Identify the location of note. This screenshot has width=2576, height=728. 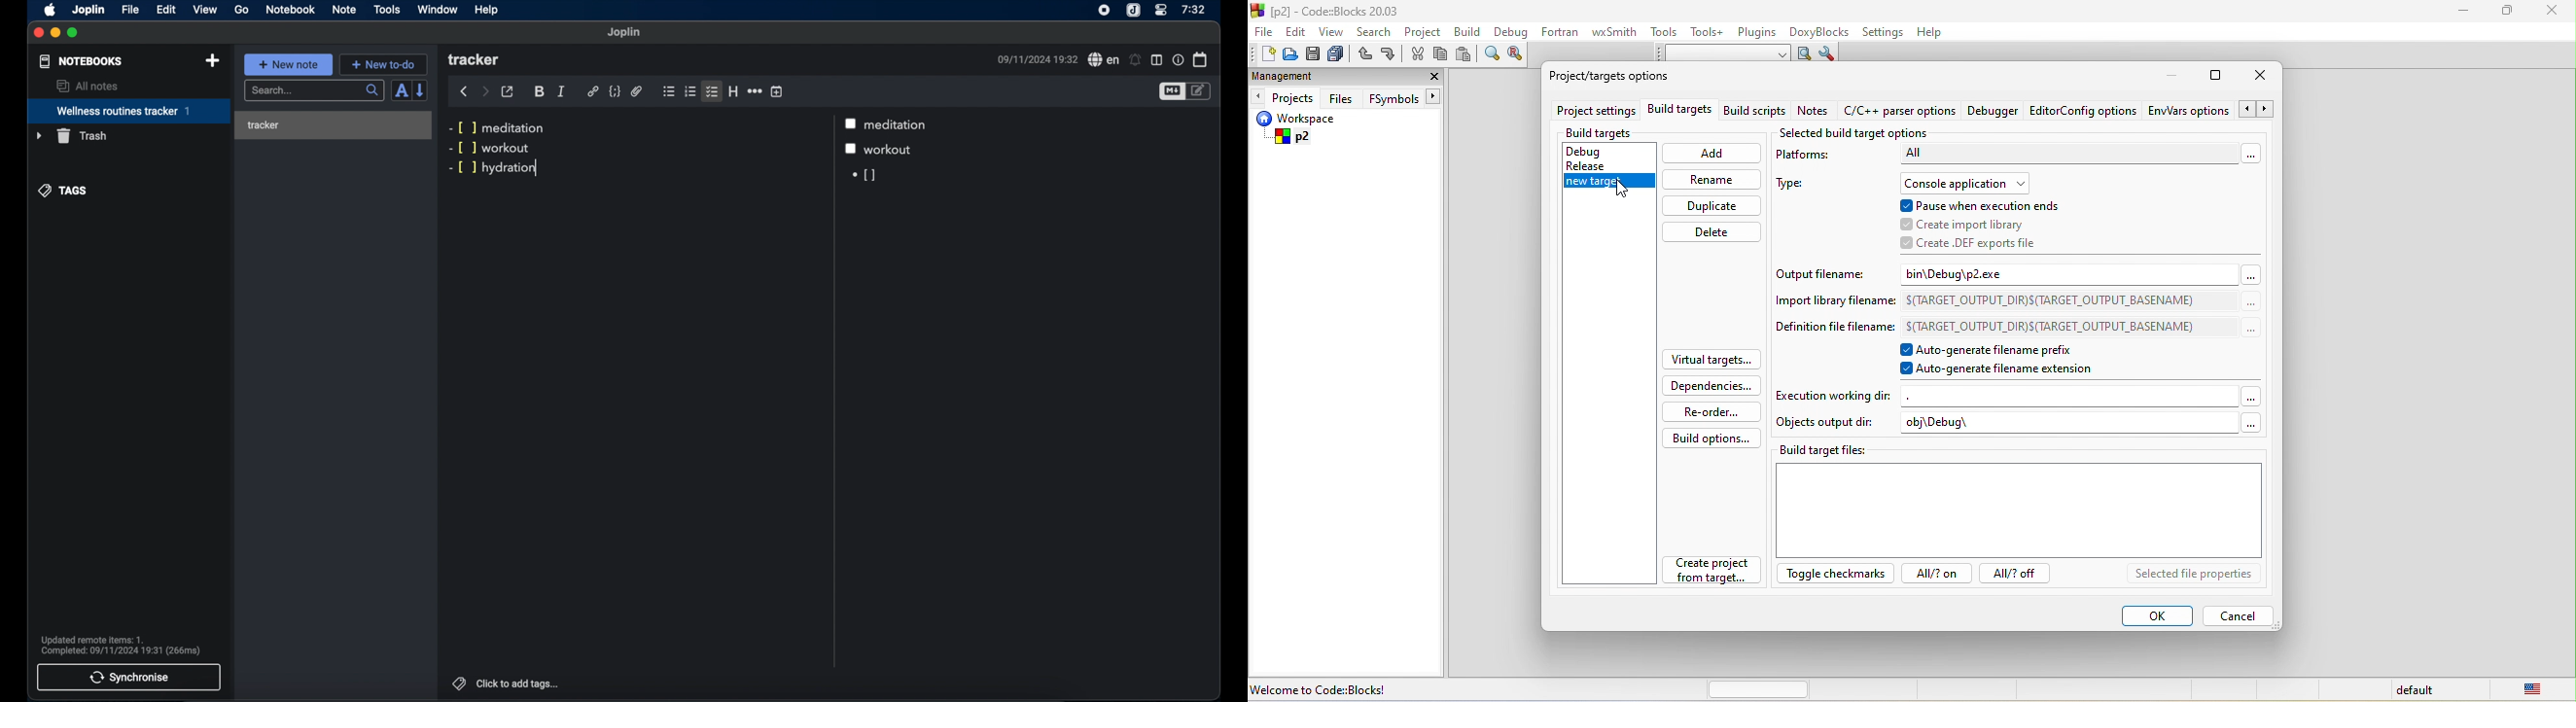
(345, 10).